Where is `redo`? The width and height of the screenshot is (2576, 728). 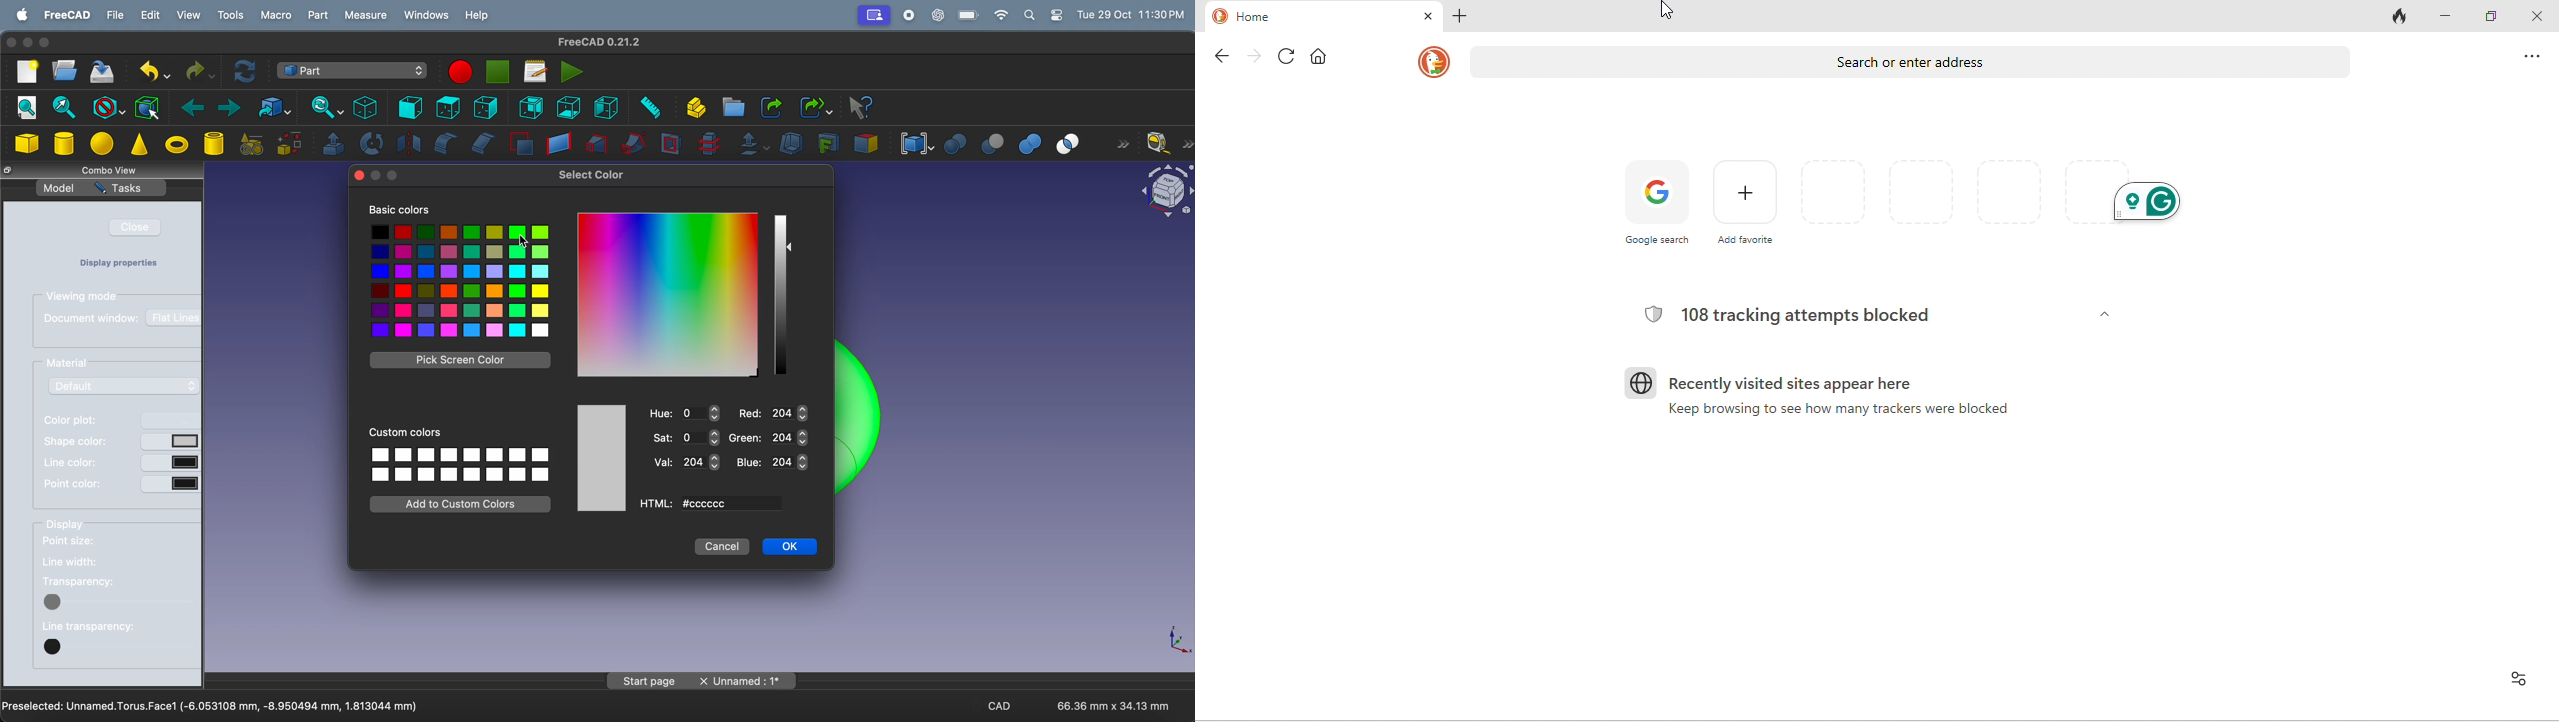 redo is located at coordinates (198, 70).